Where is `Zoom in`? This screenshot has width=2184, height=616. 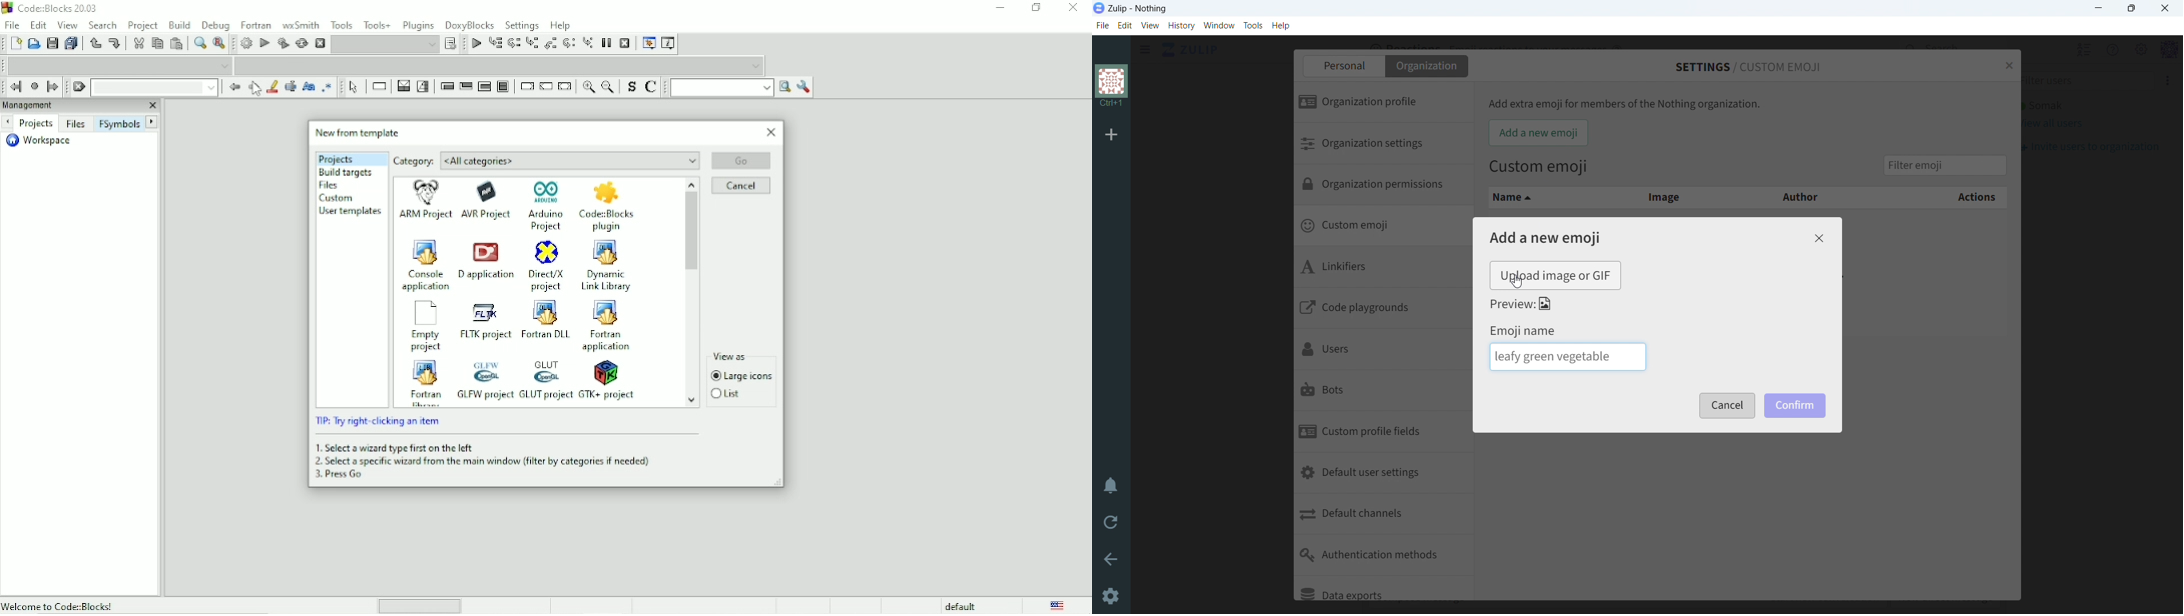
Zoom in is located at coordinates (588, 87).